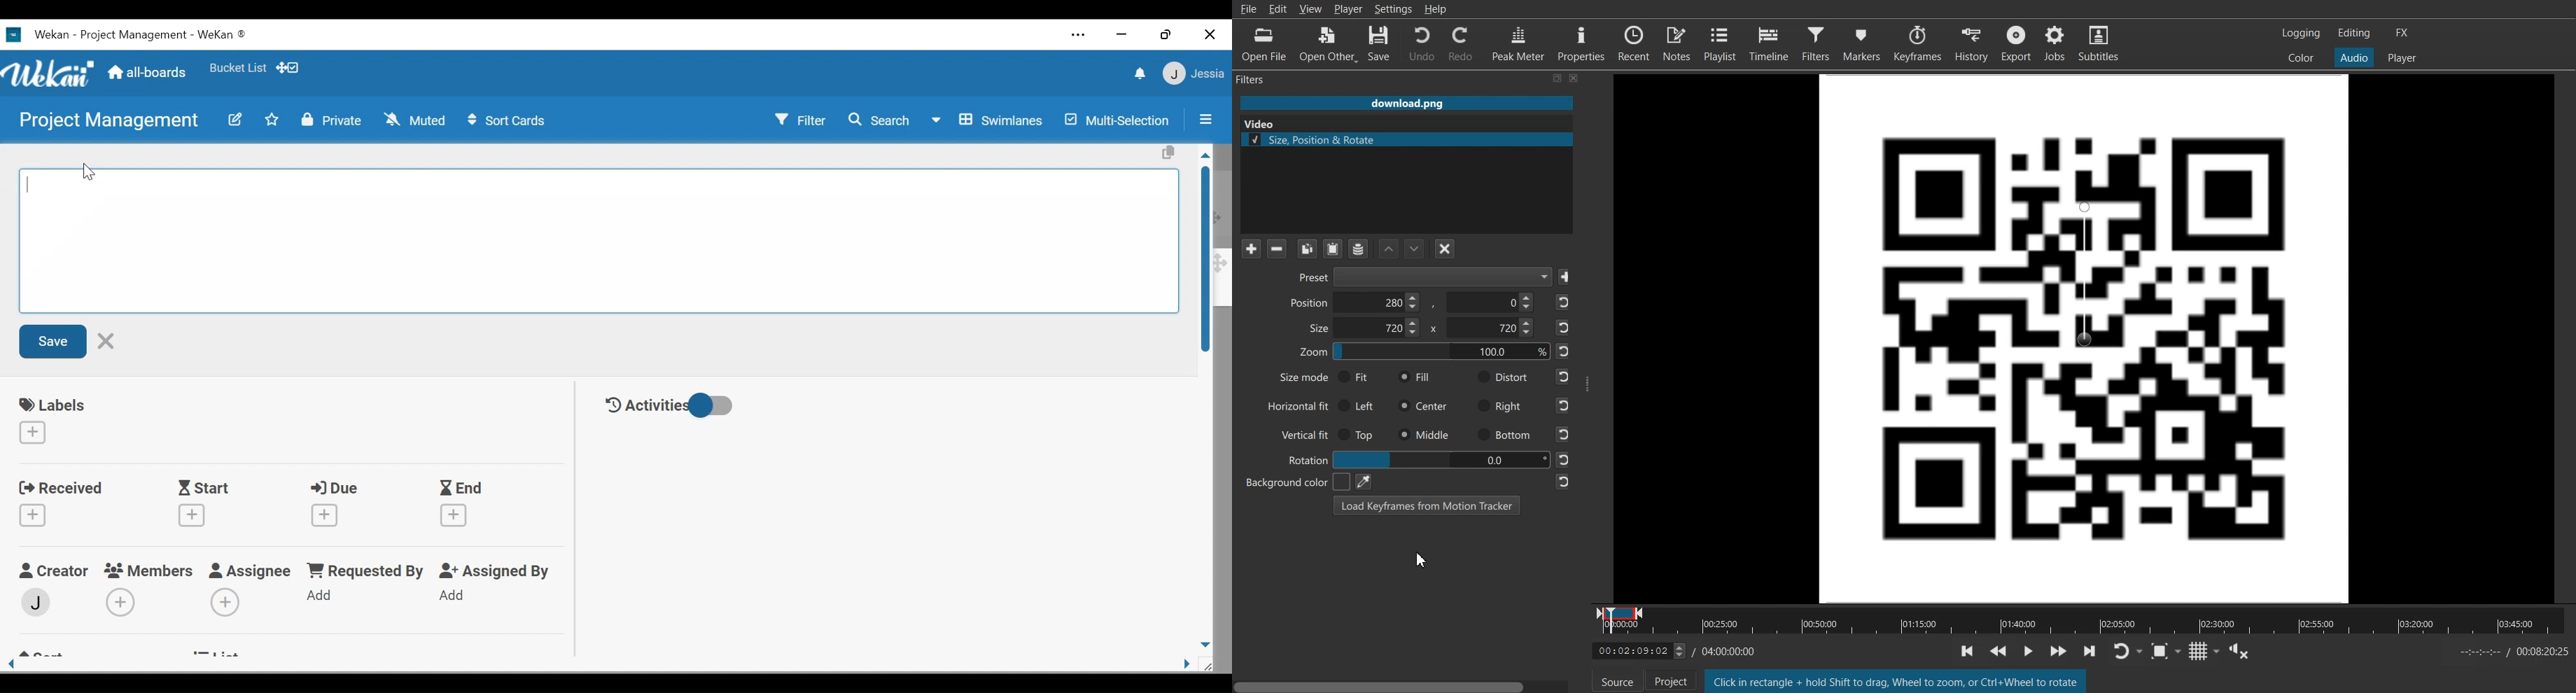  What do you see at coordinates (1575, 78) in the screenshot?
I see `Close` at bounding box center [1575, 78].